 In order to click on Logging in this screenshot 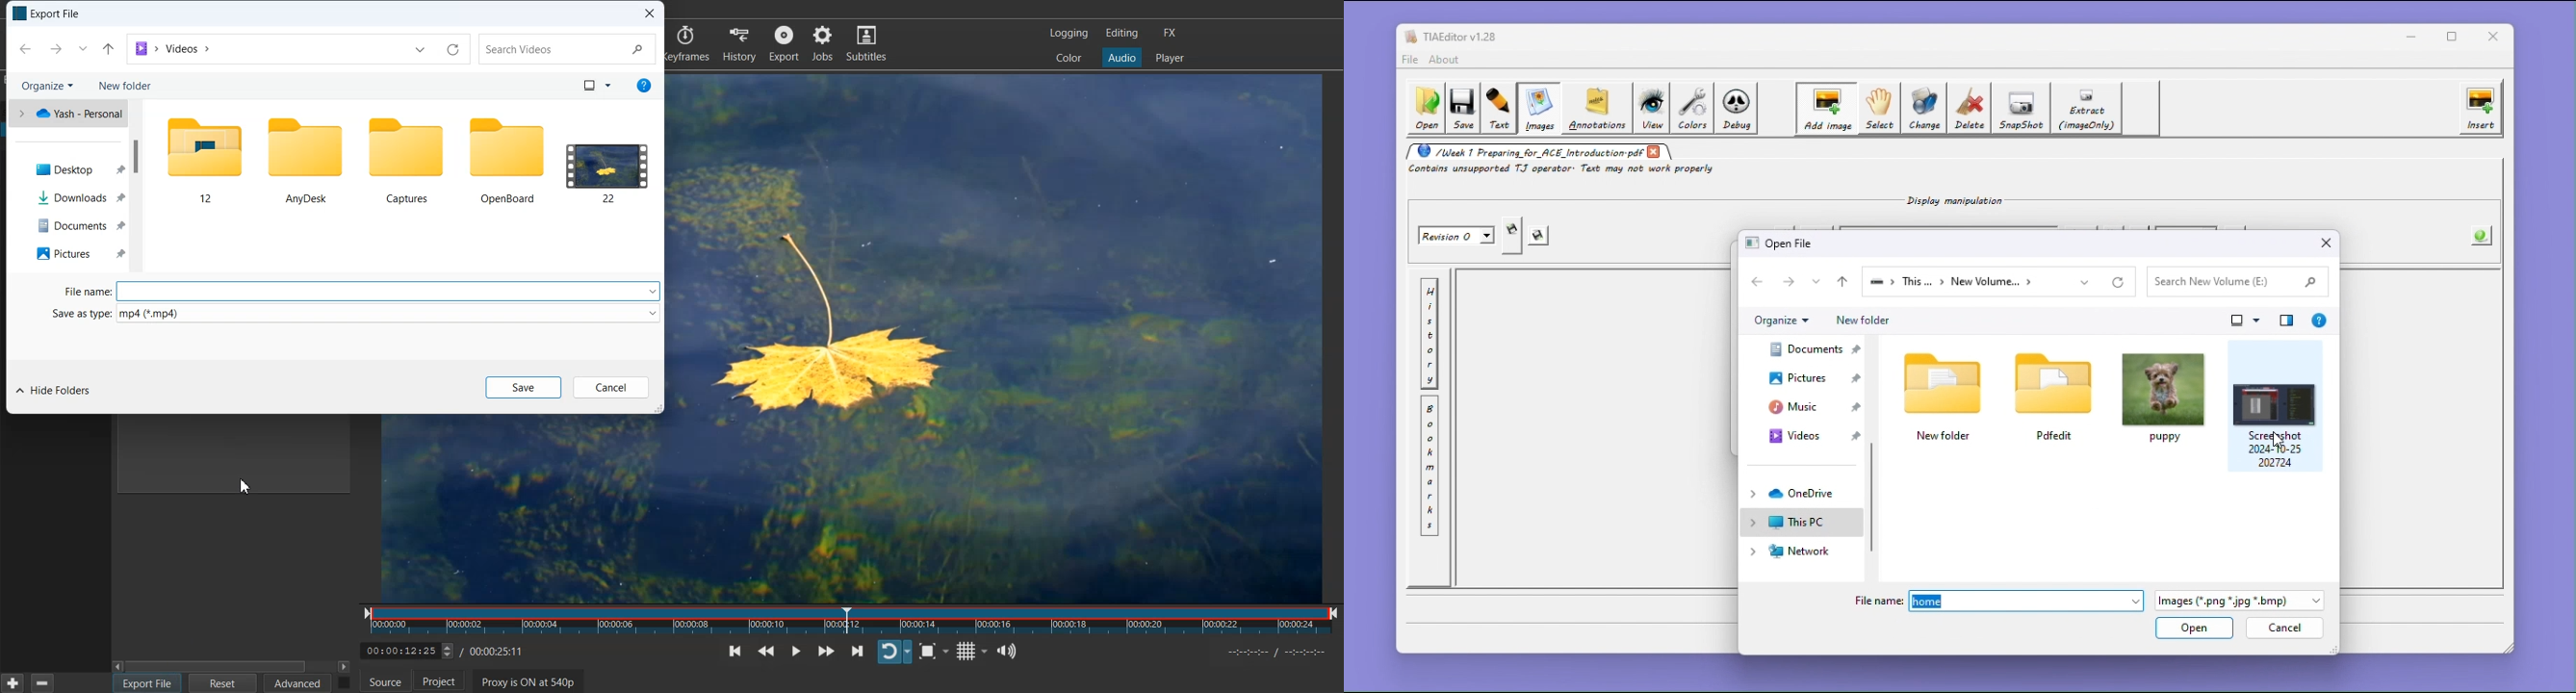, I will do `click(1070, 33)`.